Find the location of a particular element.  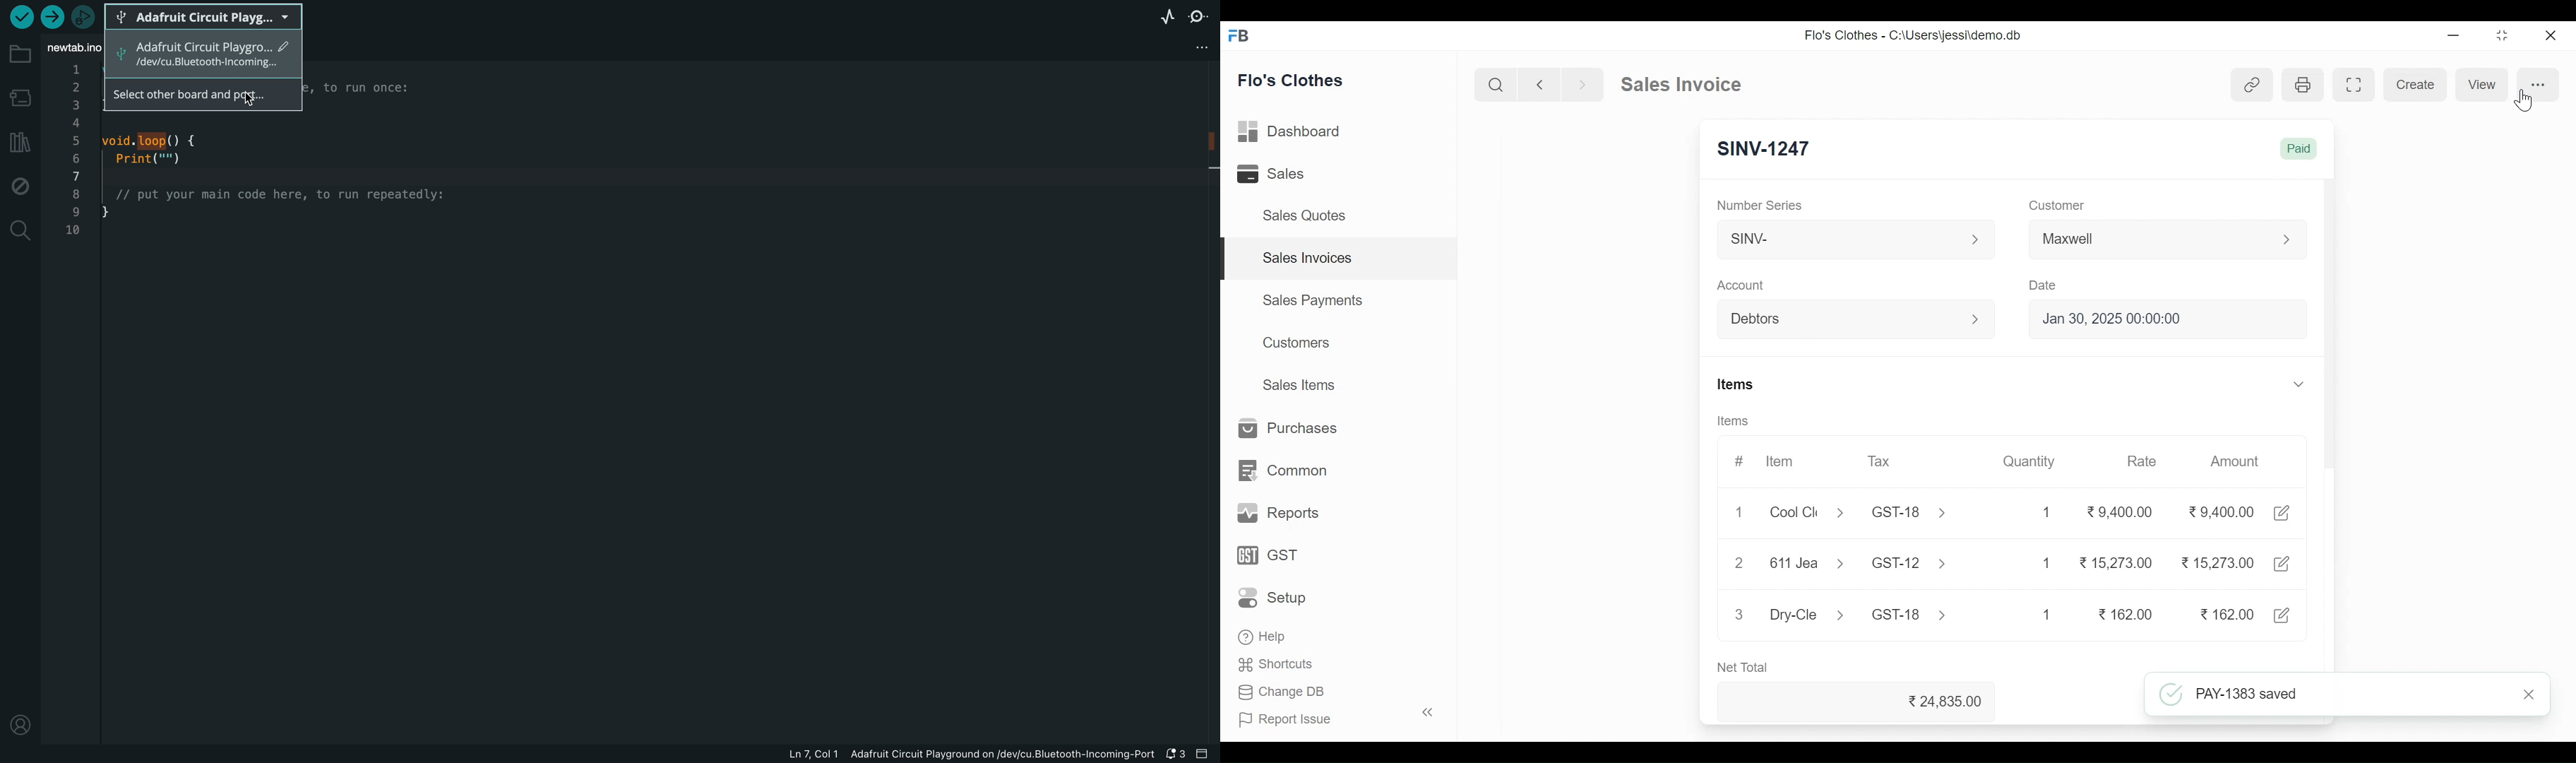

Dashboard is located at coordinates (1291, 133).